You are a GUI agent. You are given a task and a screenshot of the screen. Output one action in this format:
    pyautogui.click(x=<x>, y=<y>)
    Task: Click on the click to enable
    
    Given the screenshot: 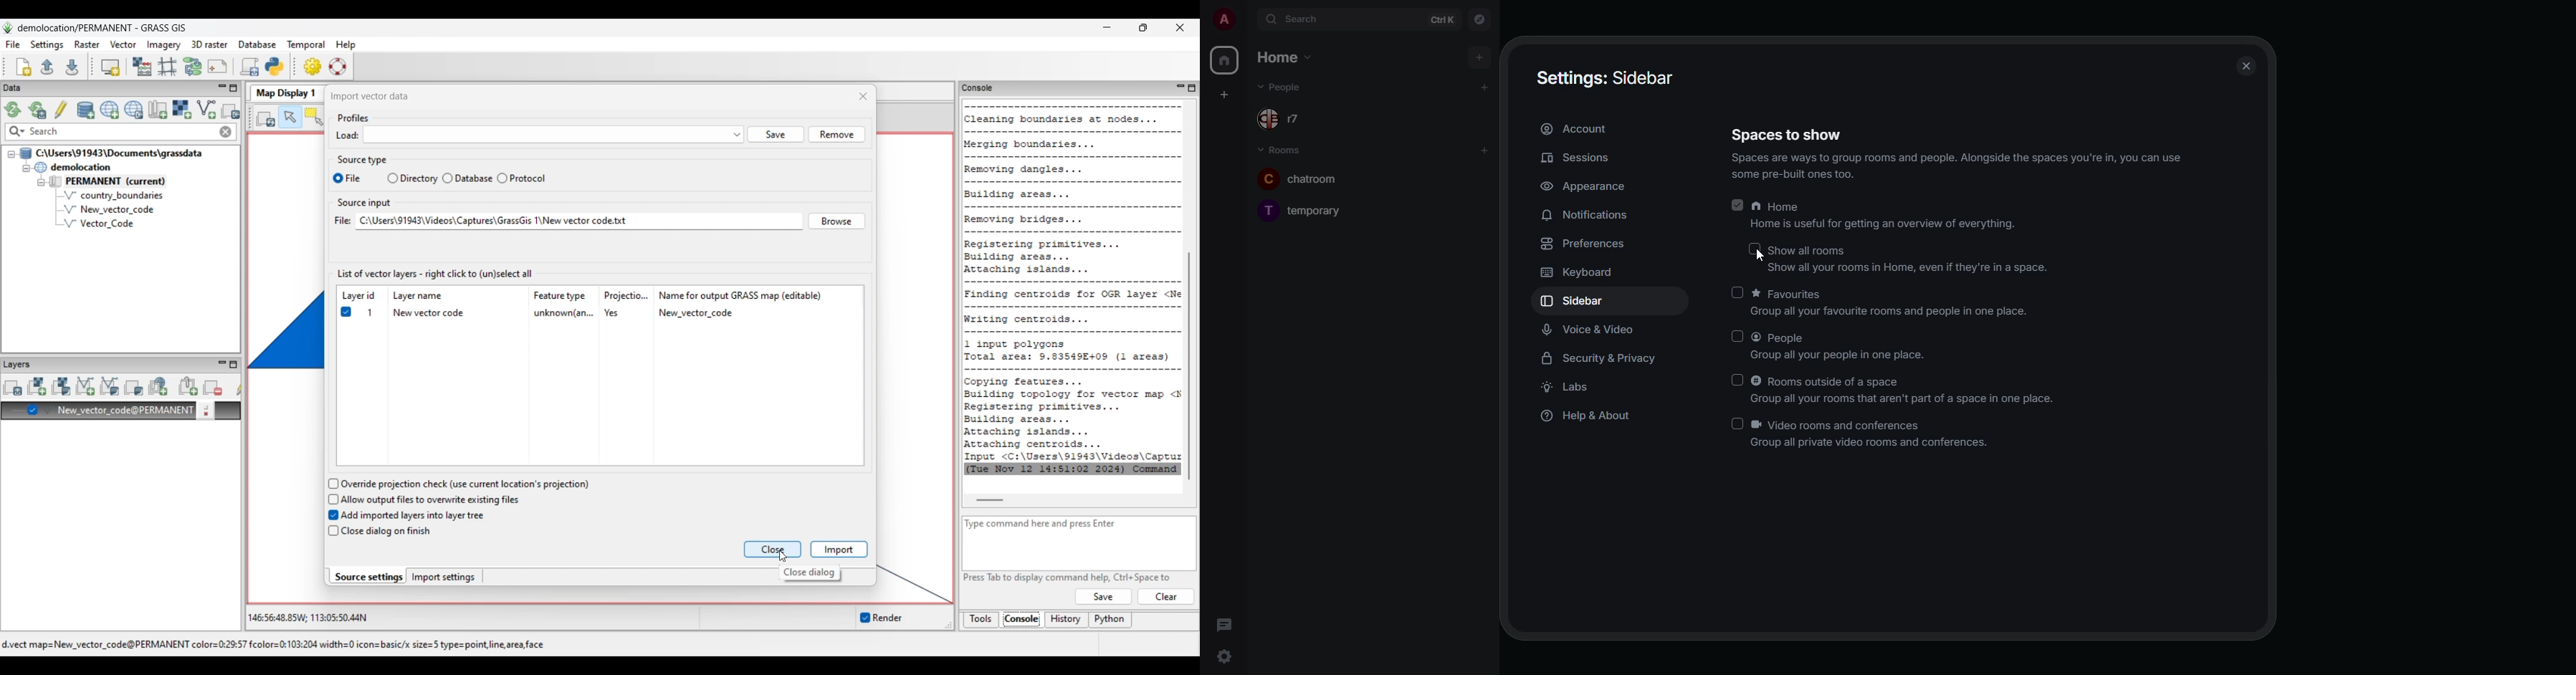 What is the action you would take?
    pyautogui.click(x=1738, y=292)
    